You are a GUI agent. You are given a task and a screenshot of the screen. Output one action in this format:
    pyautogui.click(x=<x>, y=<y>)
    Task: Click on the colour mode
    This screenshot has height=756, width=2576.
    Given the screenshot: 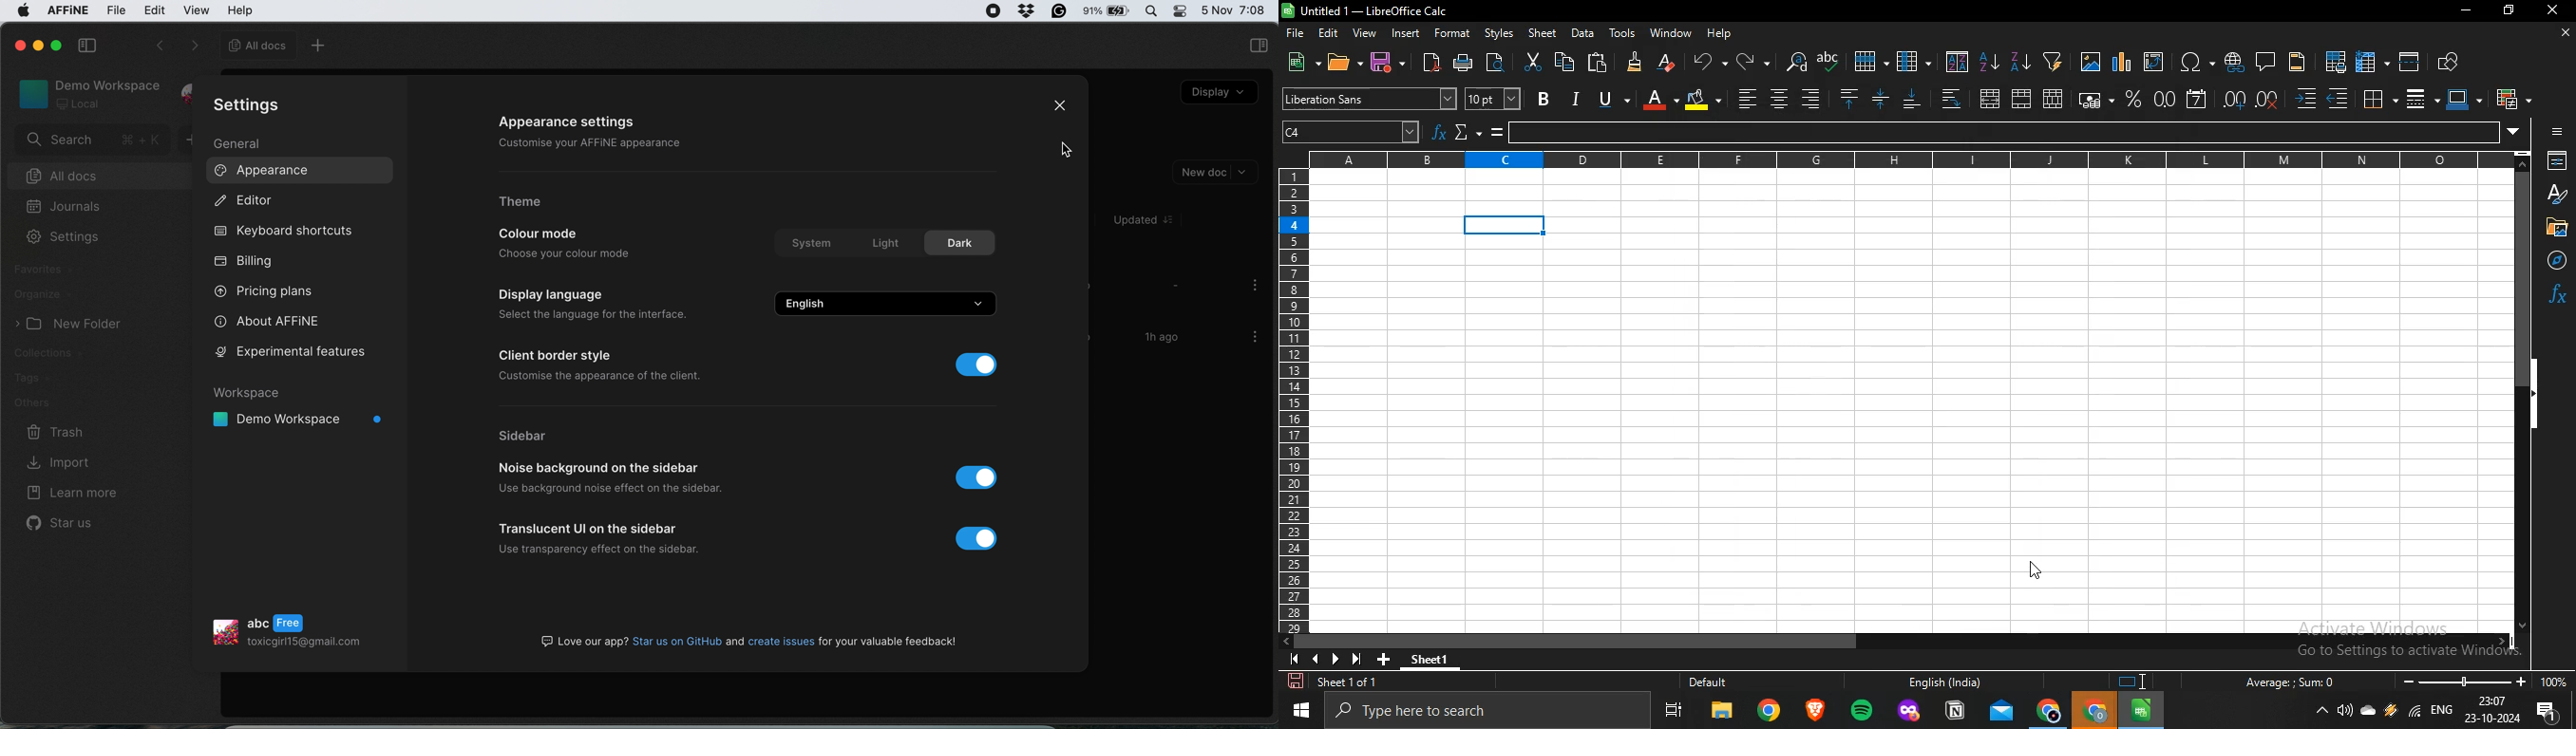 What is the action you would take?
    pyautogui.click(x=557, y=233)
    